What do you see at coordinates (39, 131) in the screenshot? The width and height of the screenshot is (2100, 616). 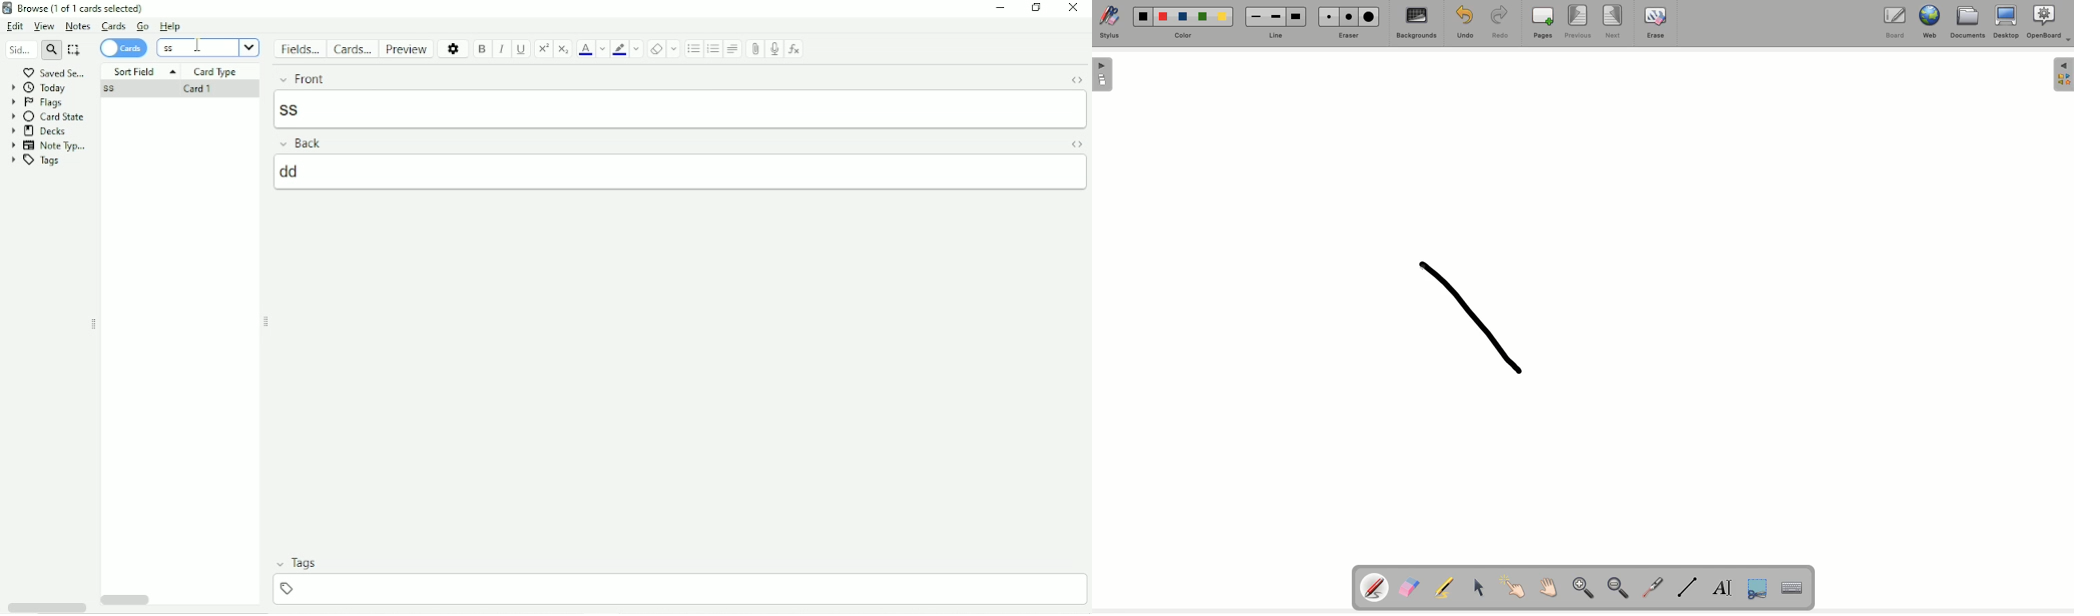 I see `Decks` at bounding box center [39, 131].